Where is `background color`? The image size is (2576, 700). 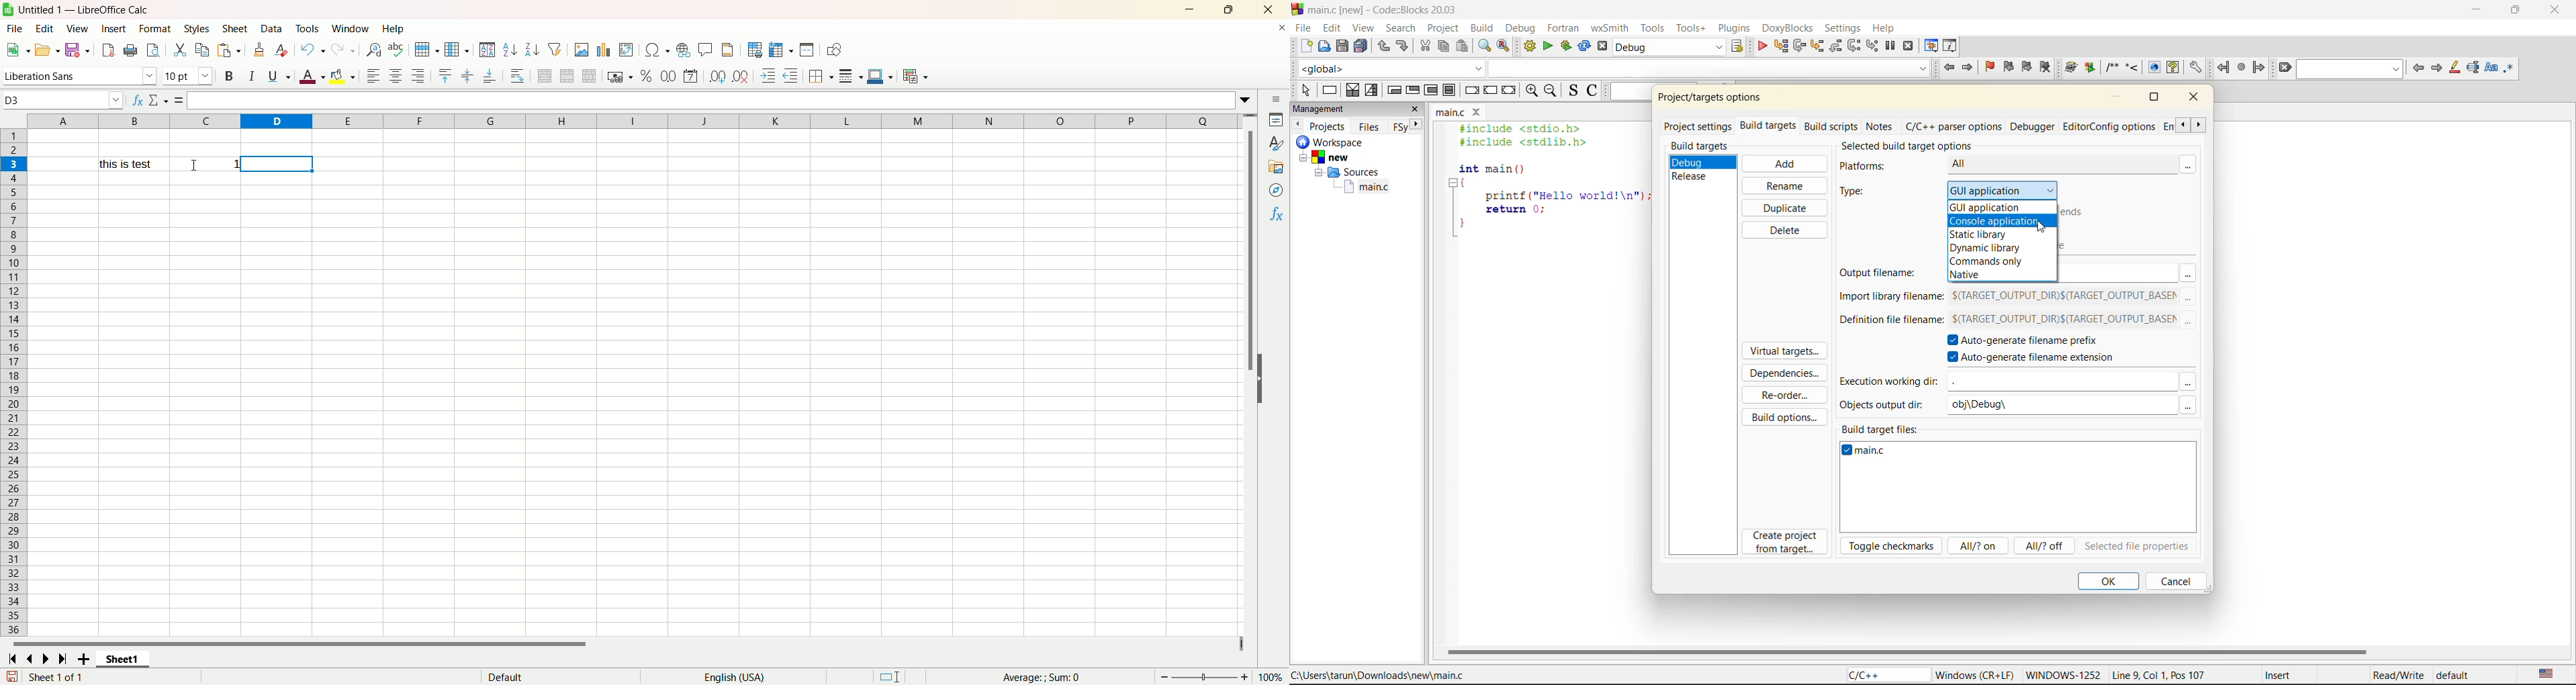 background color is located at coordinates (344, 75).